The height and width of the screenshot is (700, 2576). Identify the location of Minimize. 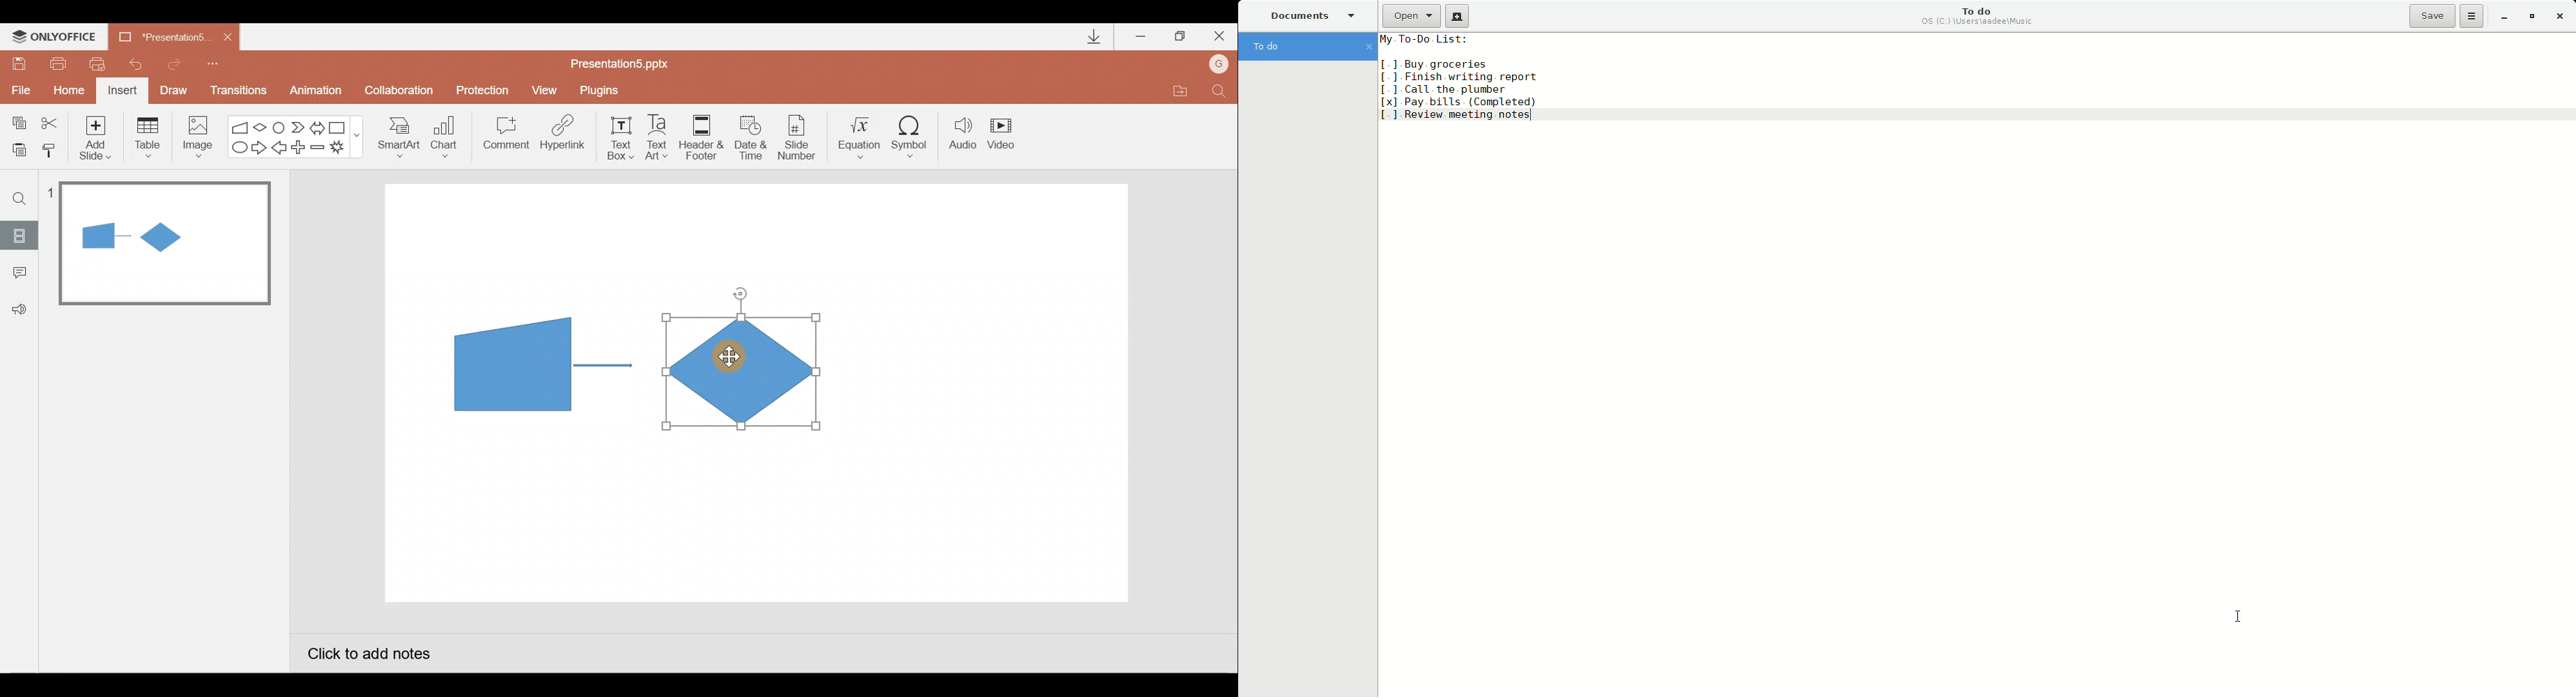
(1143, 37).